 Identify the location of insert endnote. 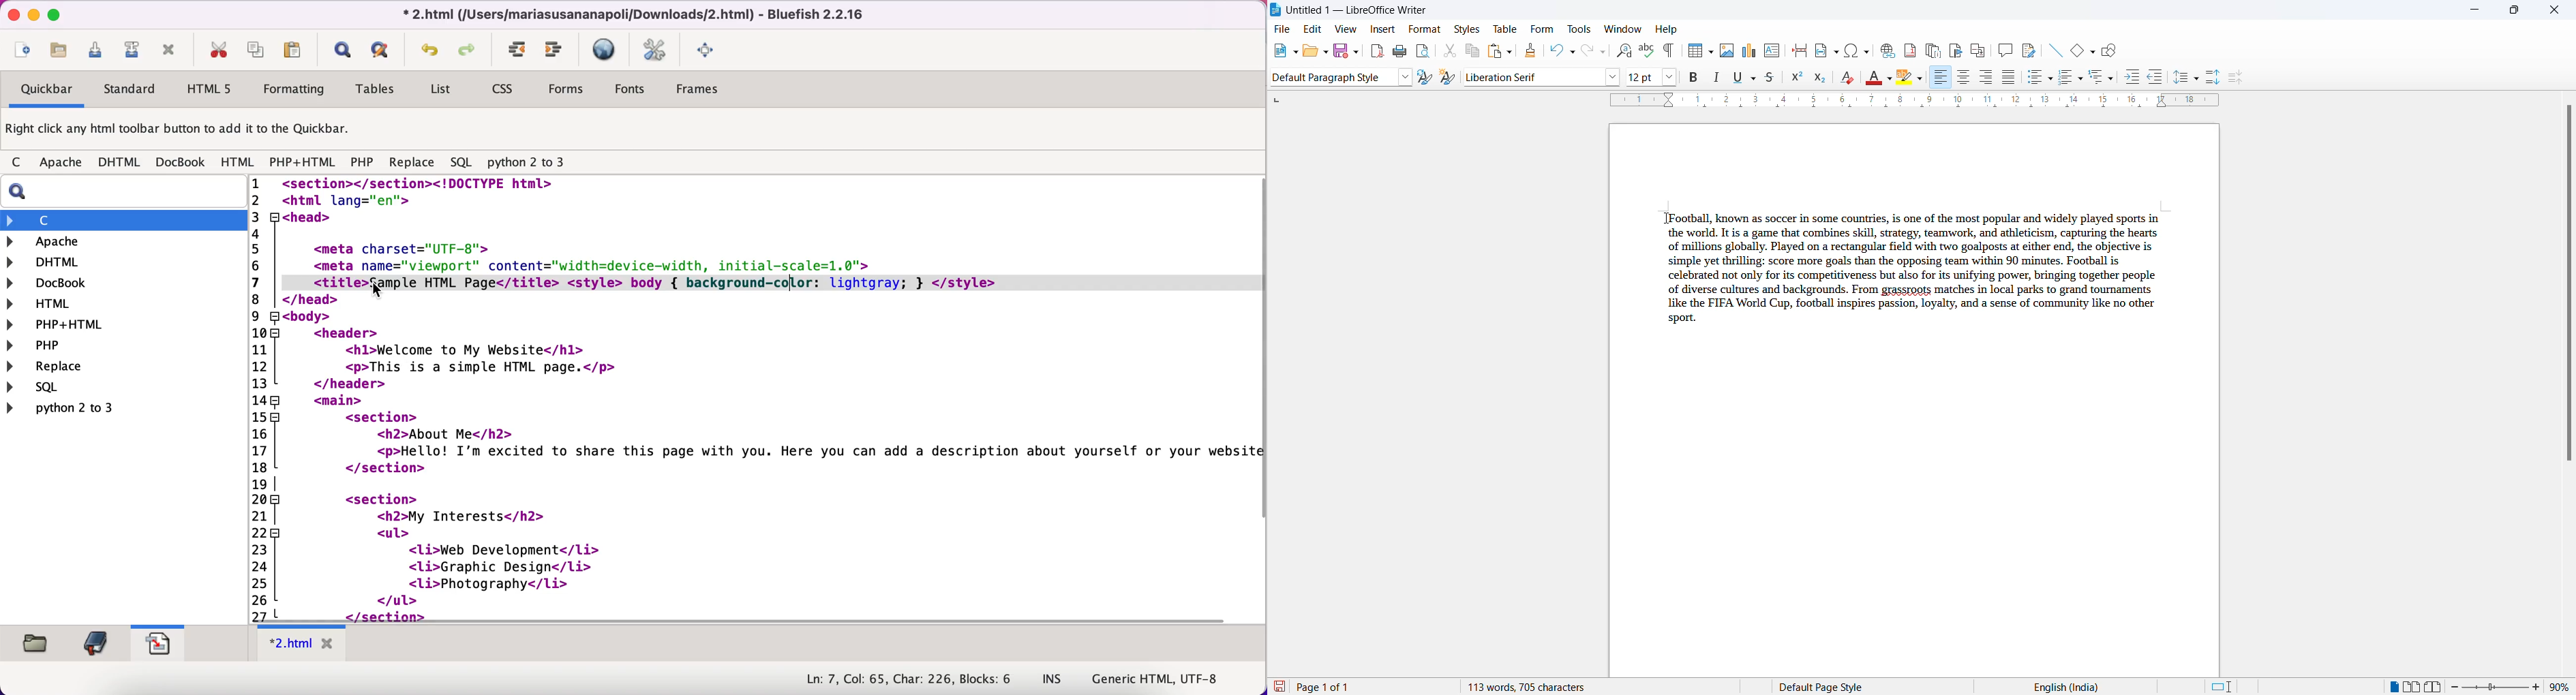
(1933, 48).